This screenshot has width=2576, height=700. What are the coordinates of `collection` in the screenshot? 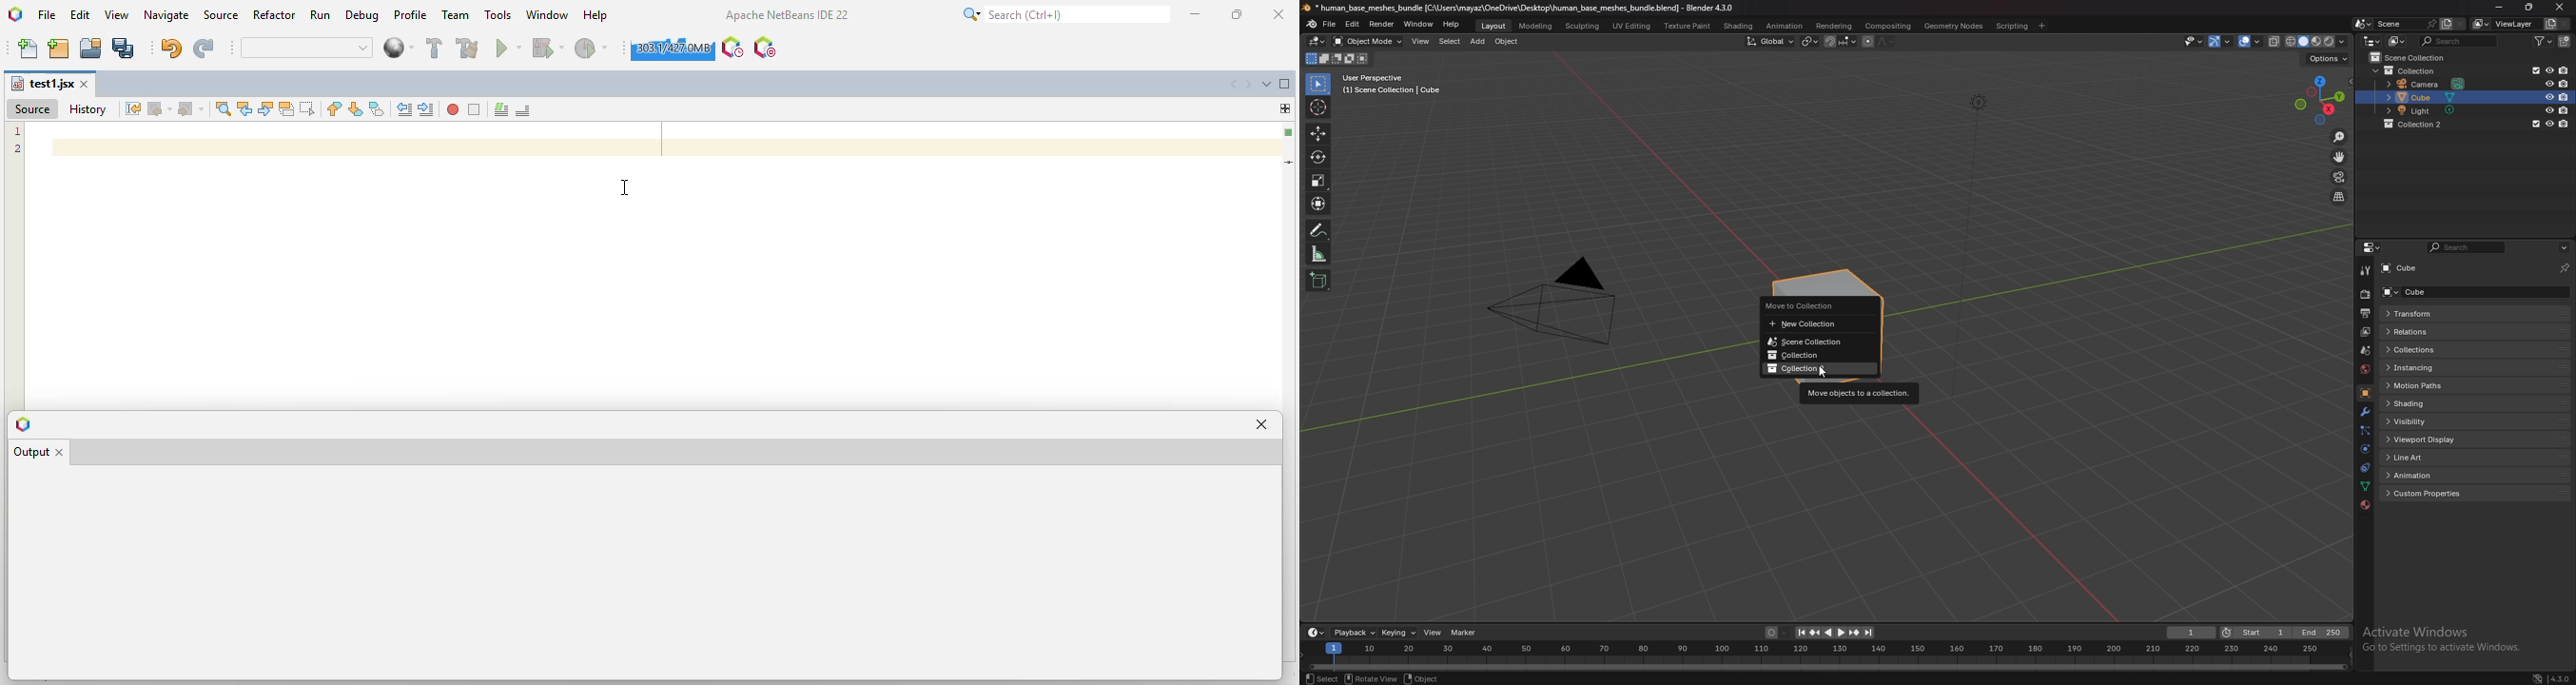 It's located at (1818, 368).